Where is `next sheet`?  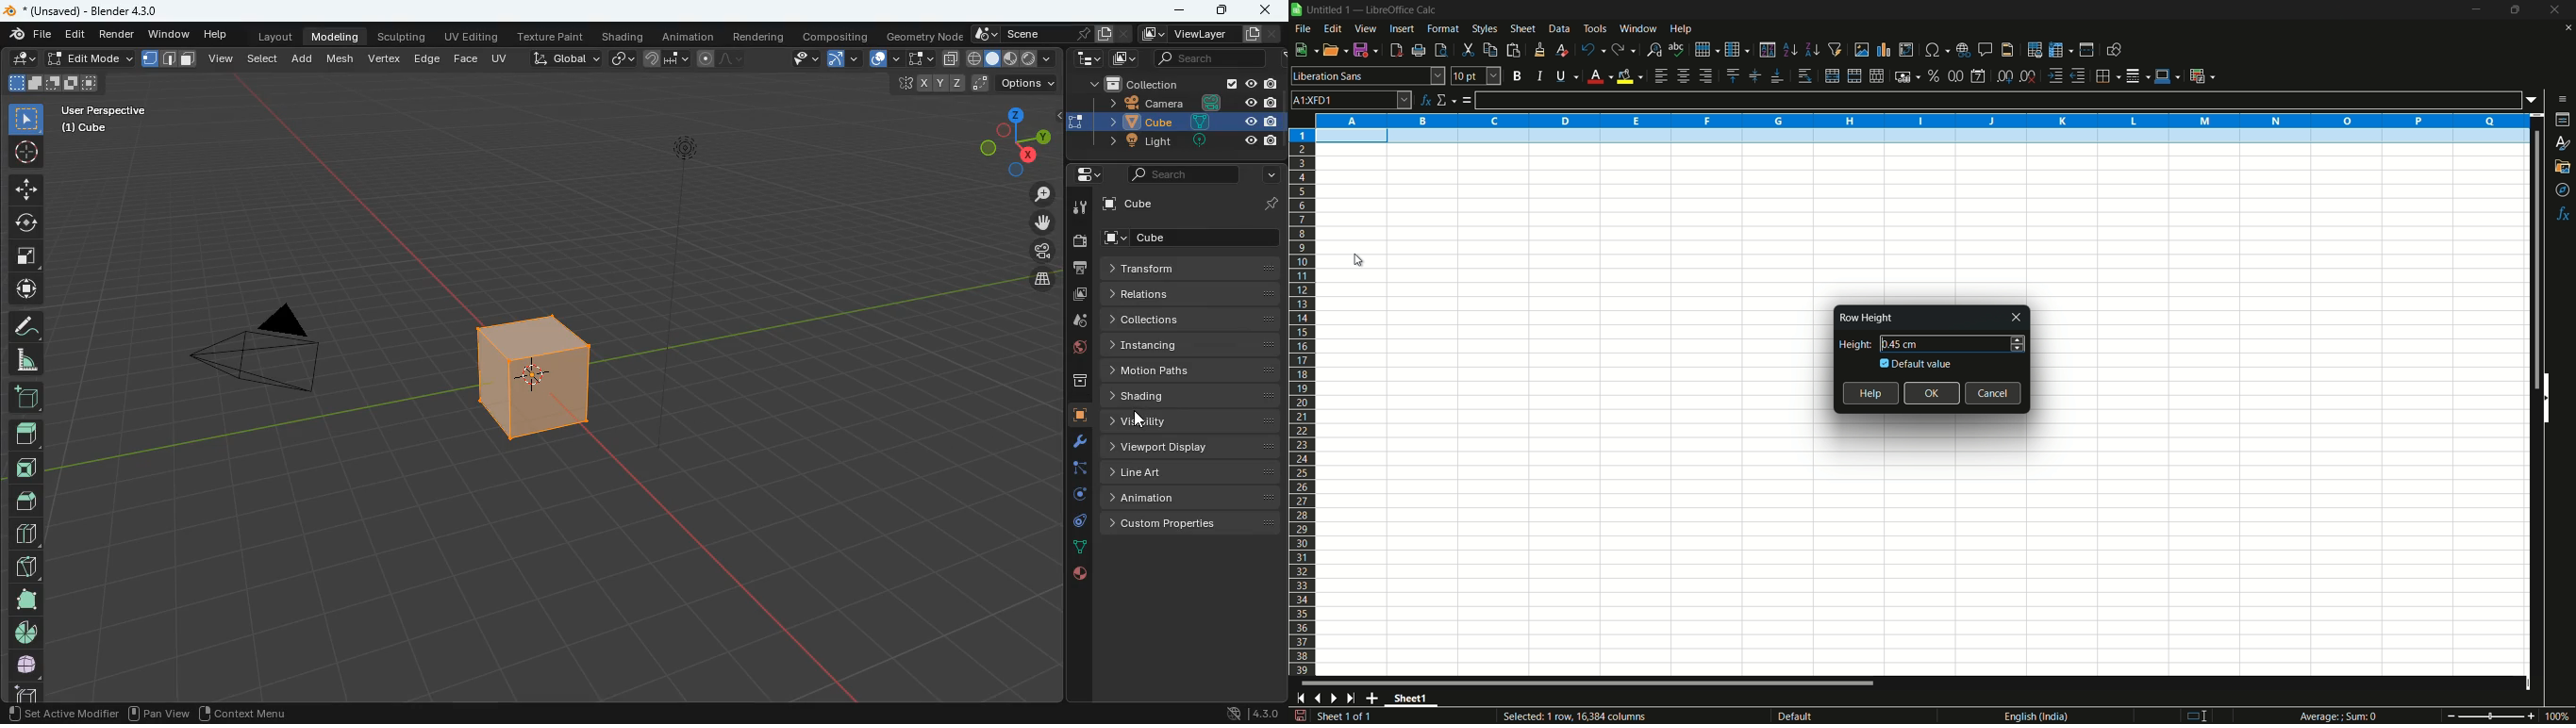
next sheet is located at coordinates (1337, 698).